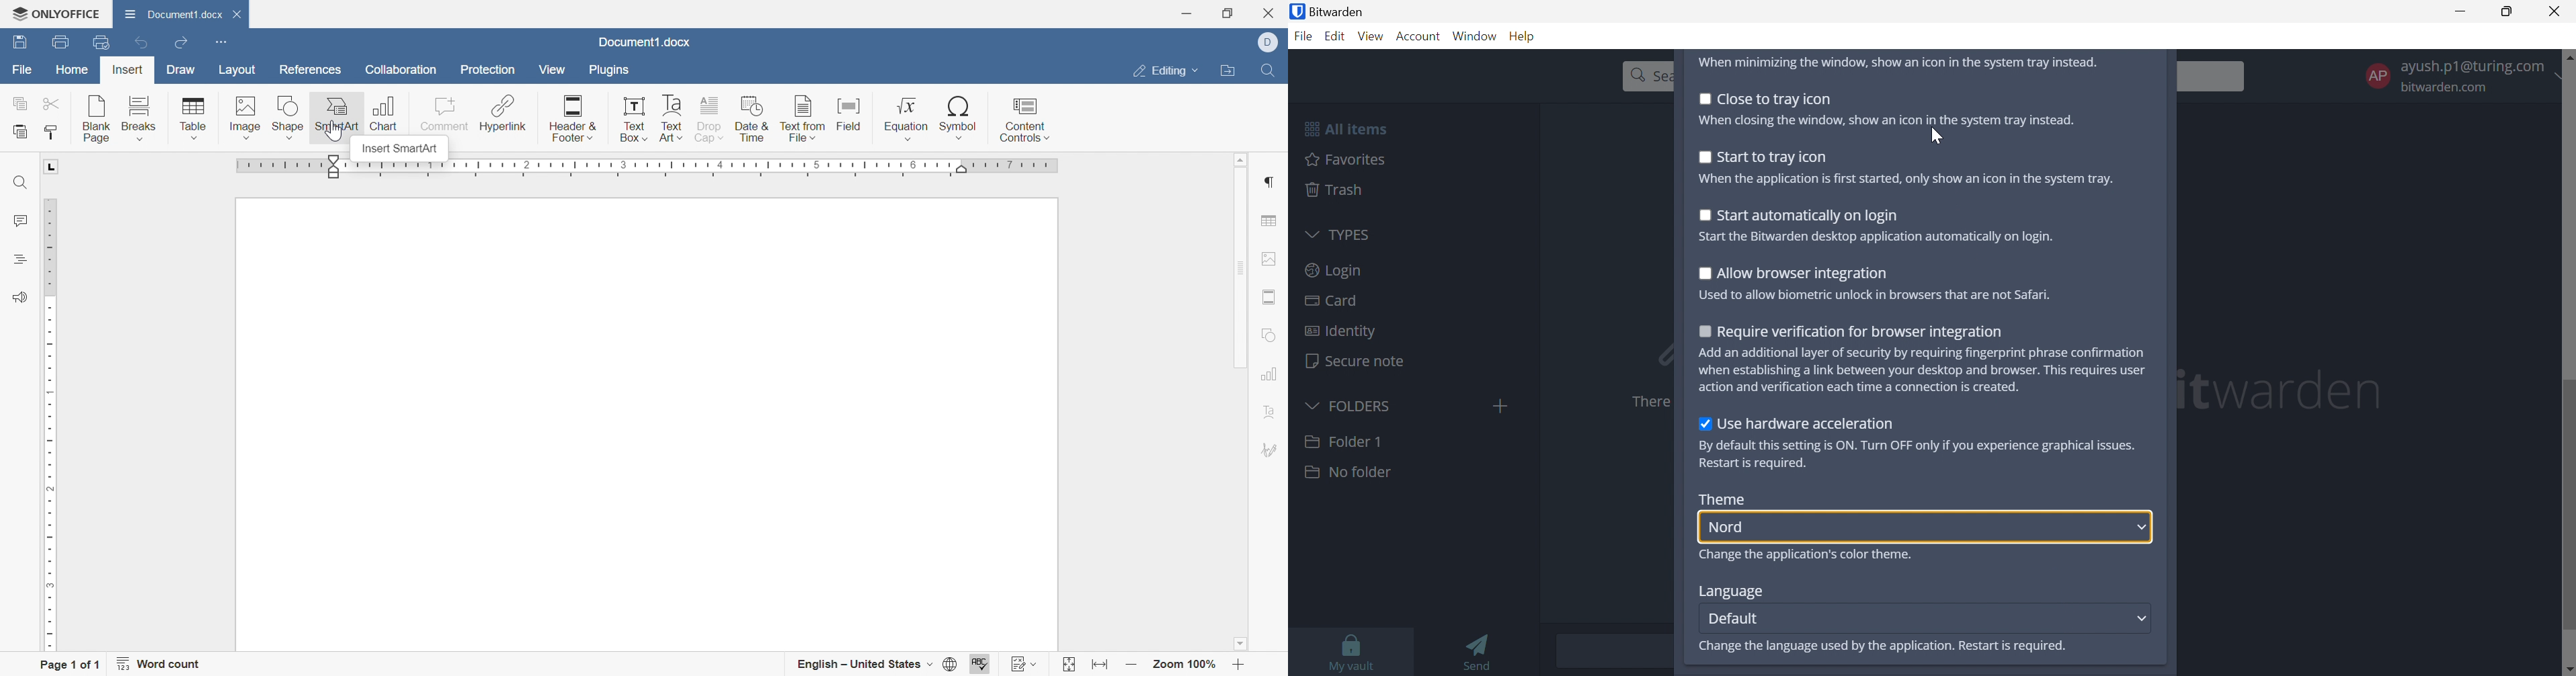 The height and width of the screenshot is (700, 2576). What do you see at coordinates (57, 42) in the screenshot?
I see `Print file` at bounding box center [57, 42].